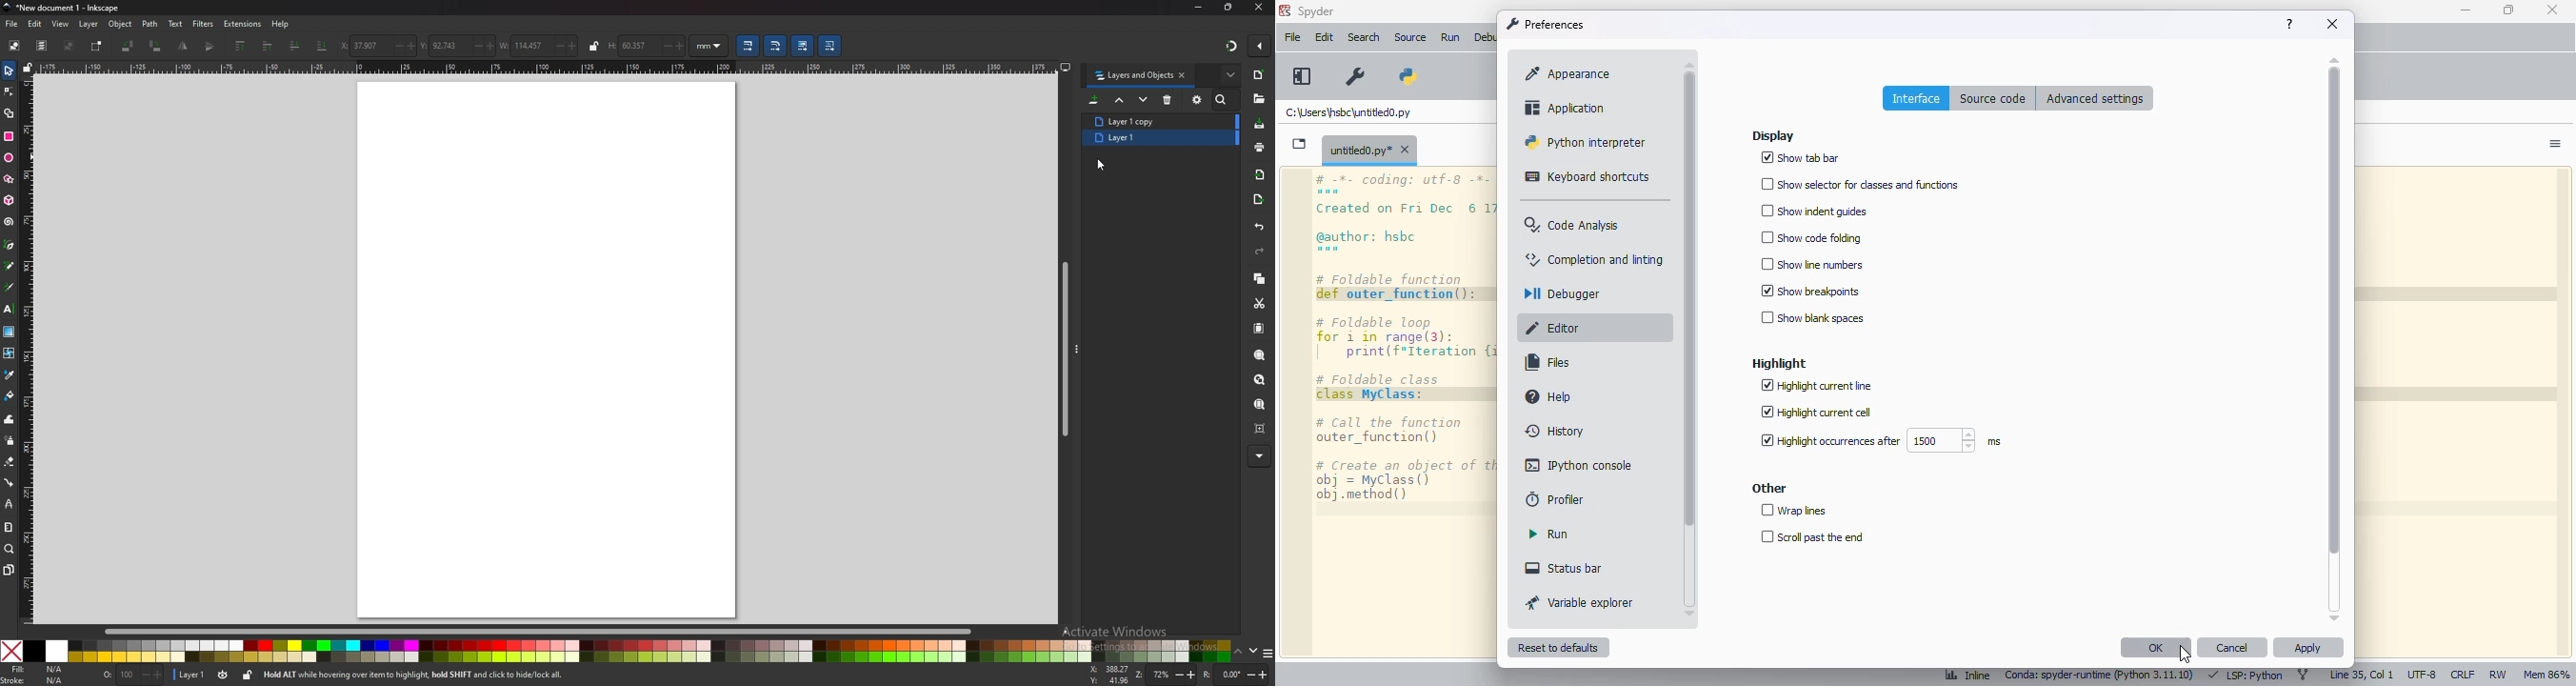 This screenshot has width=2576, height=700. I want to click on select all objects, so click(15, 45).